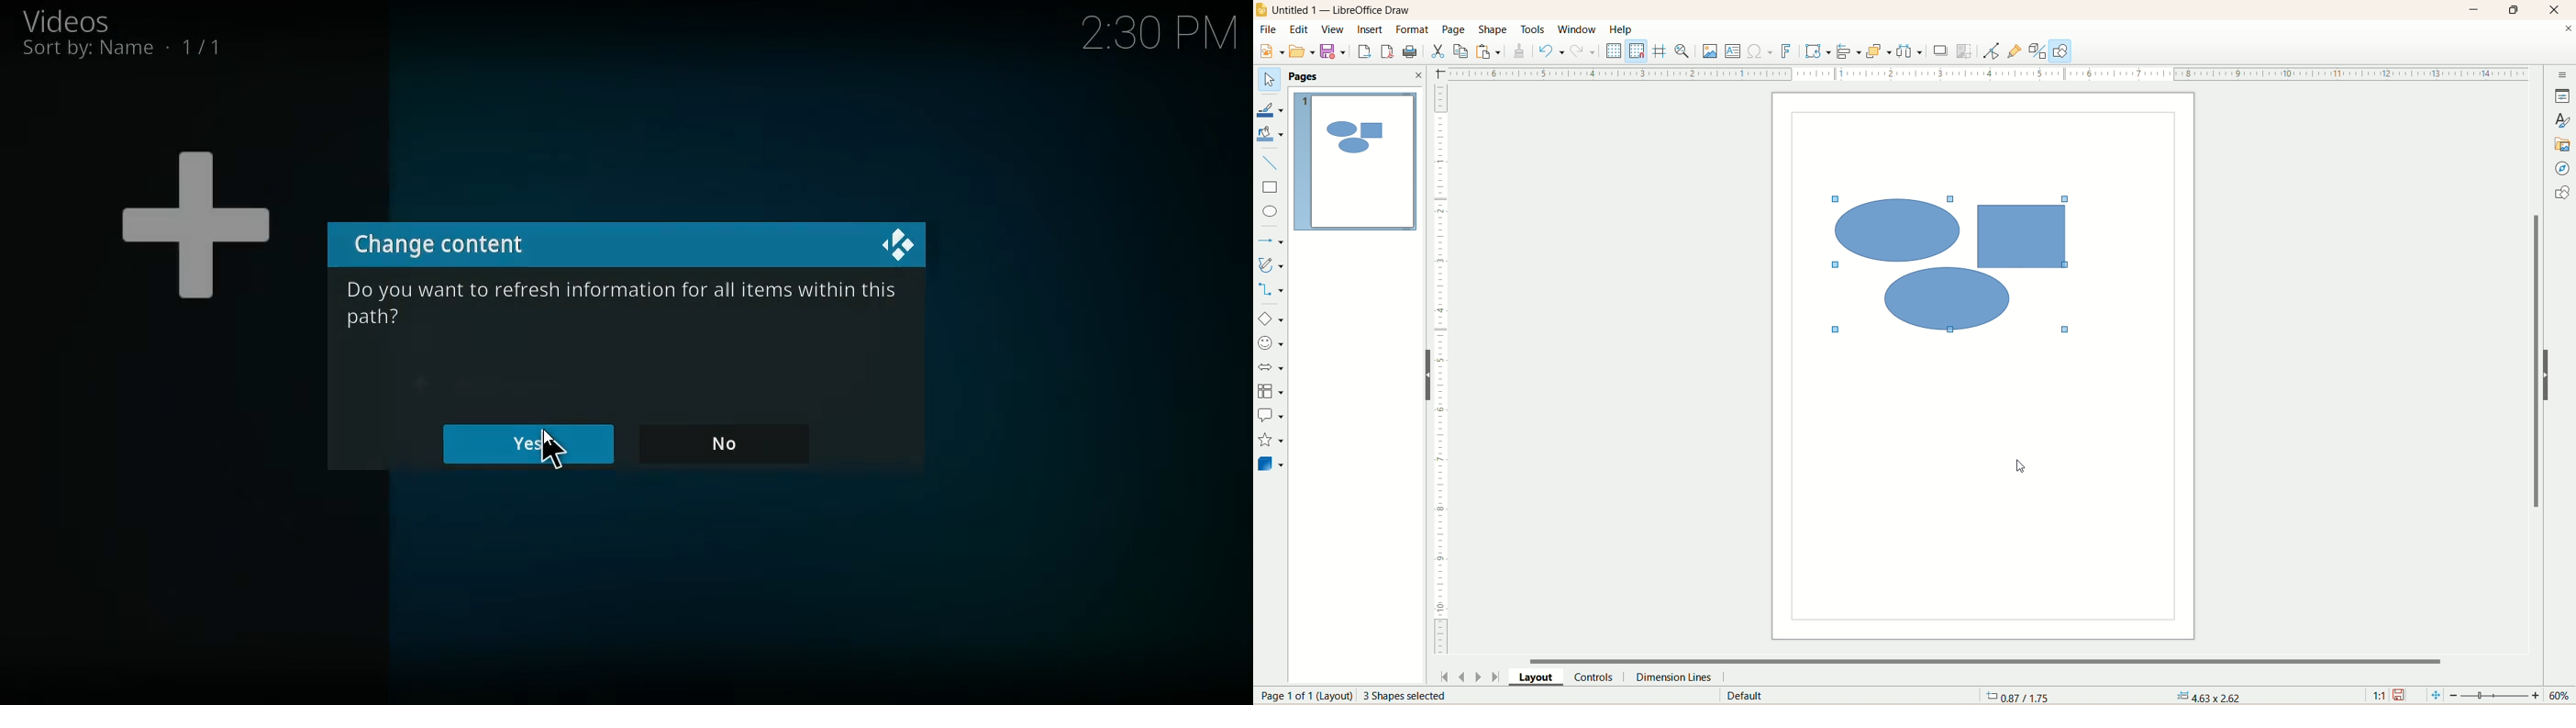  What do you see at coordinates (1353, 160) in the screenshot?
I see `page1` at bounding box center [1353, 160].